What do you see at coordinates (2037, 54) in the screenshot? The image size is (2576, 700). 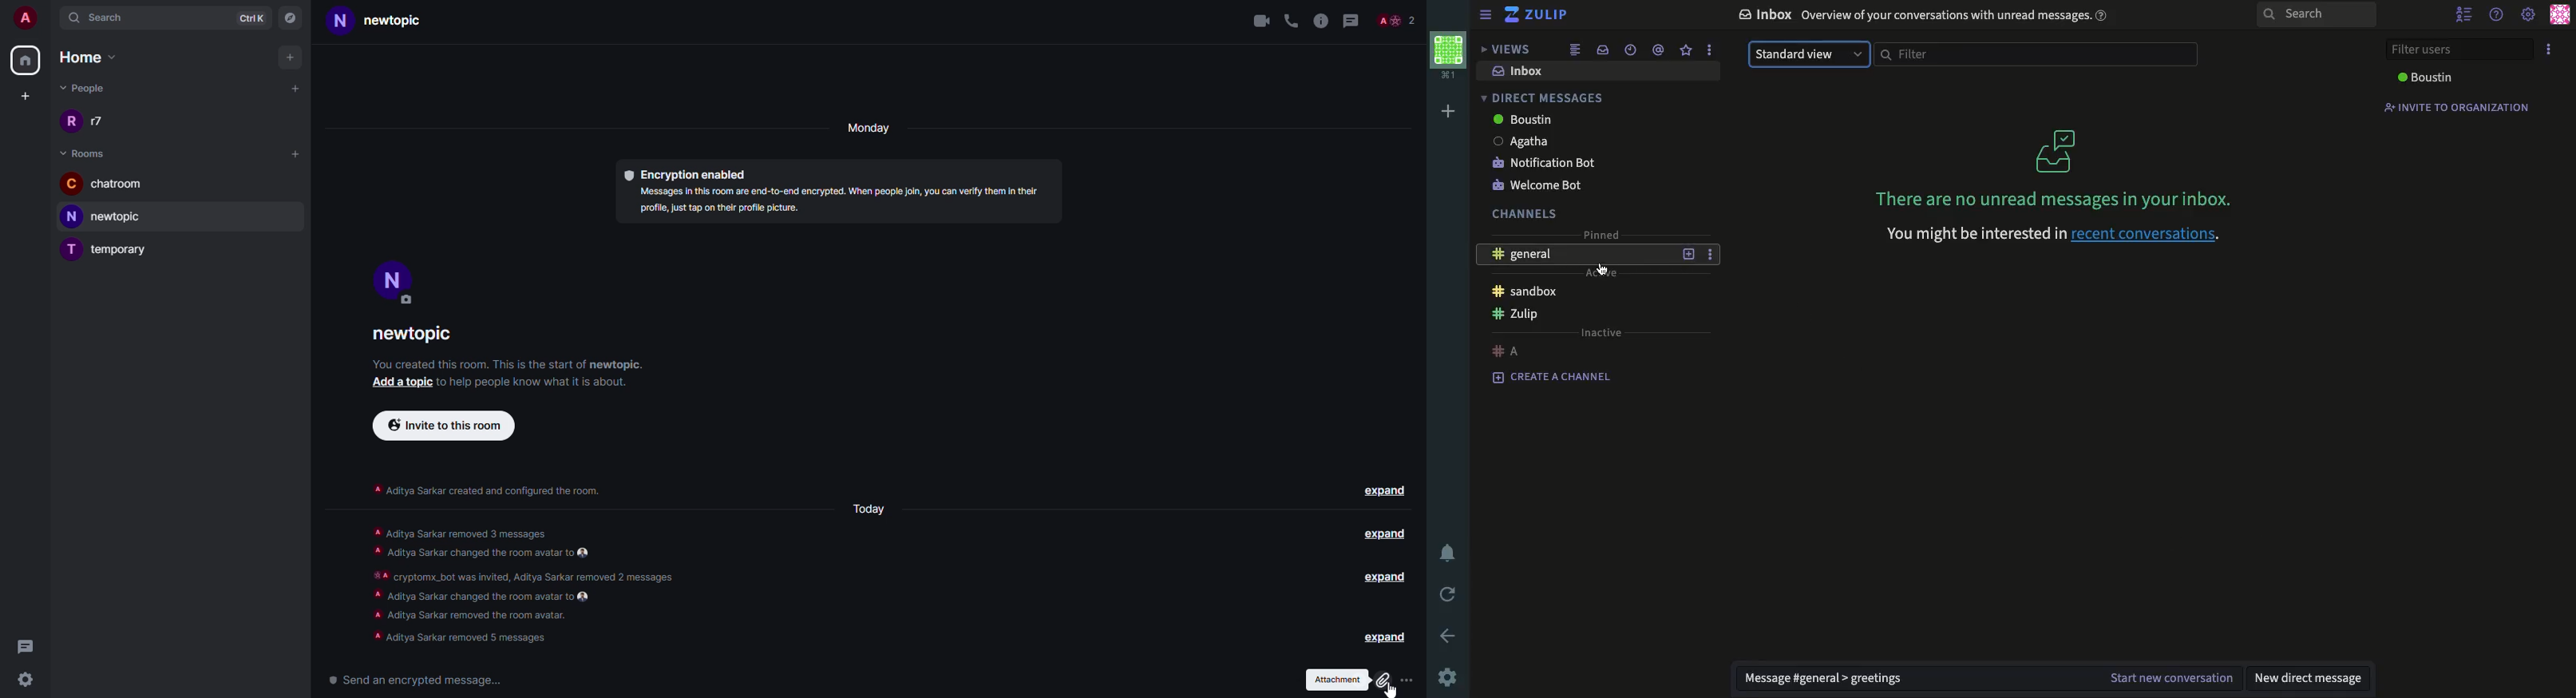 I see `filter` at bounding box center [2037, 54].